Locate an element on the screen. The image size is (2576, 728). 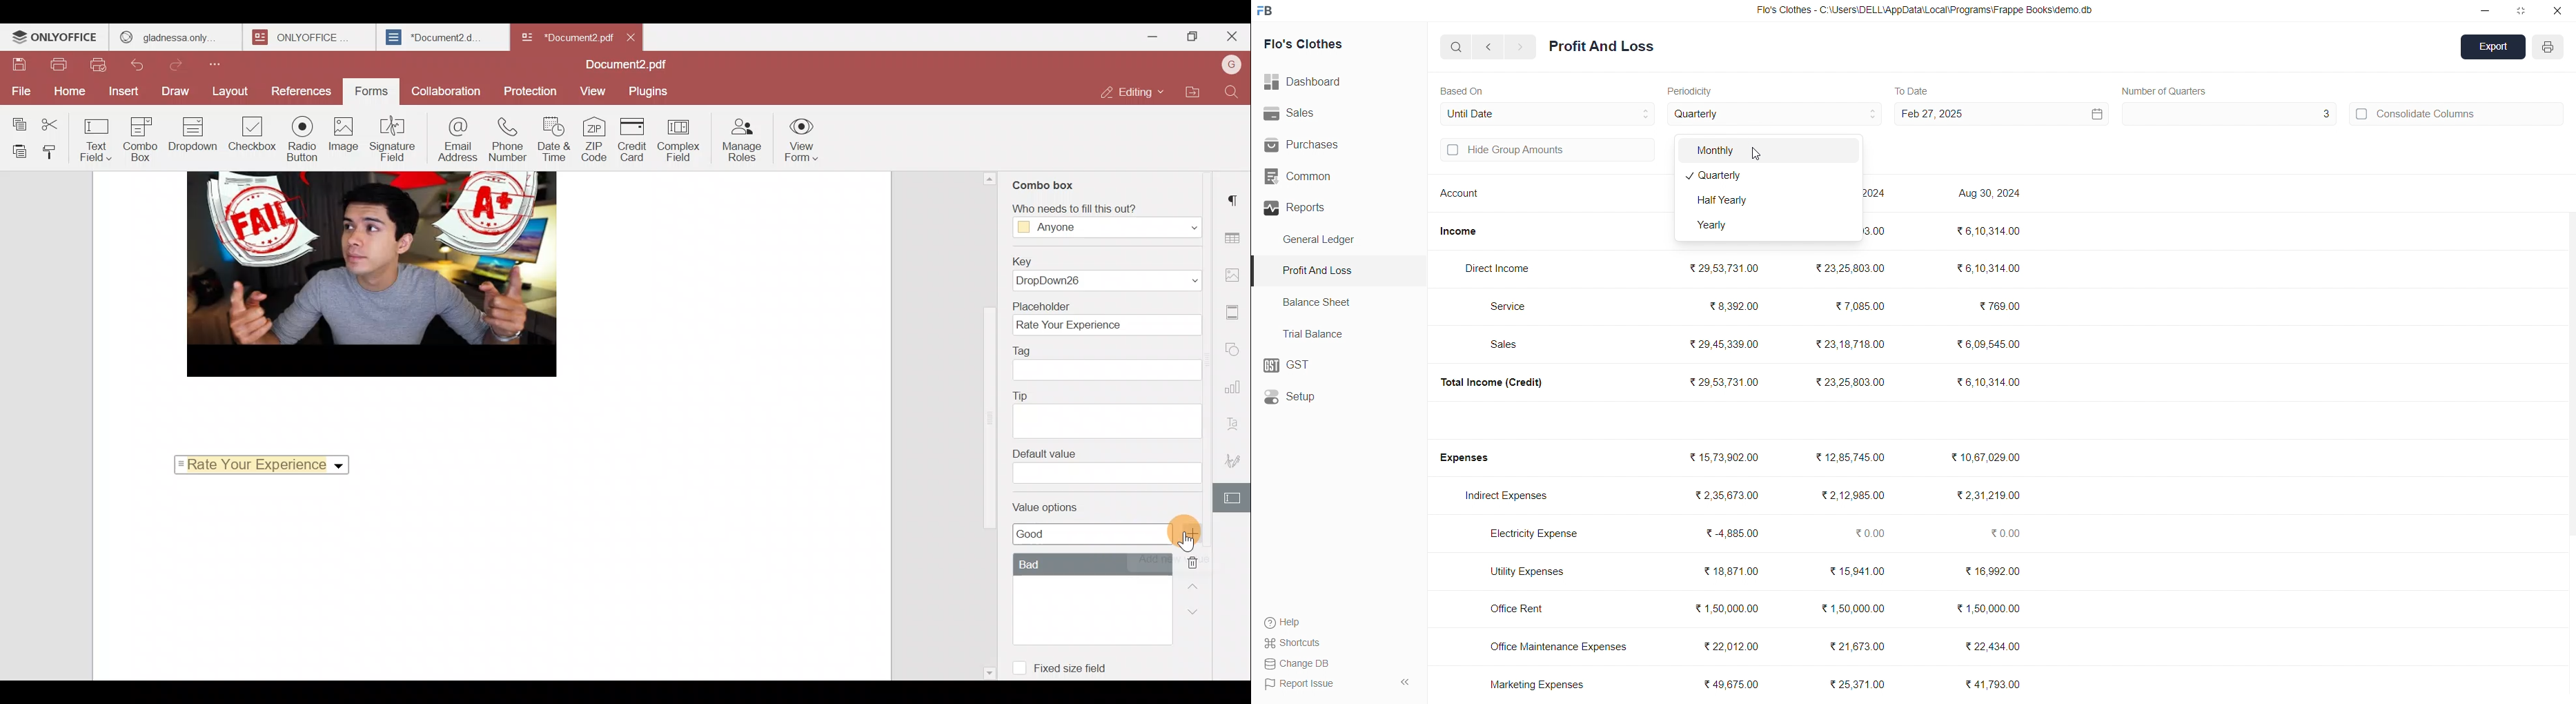
resize is located at coordinates (2521, 10).